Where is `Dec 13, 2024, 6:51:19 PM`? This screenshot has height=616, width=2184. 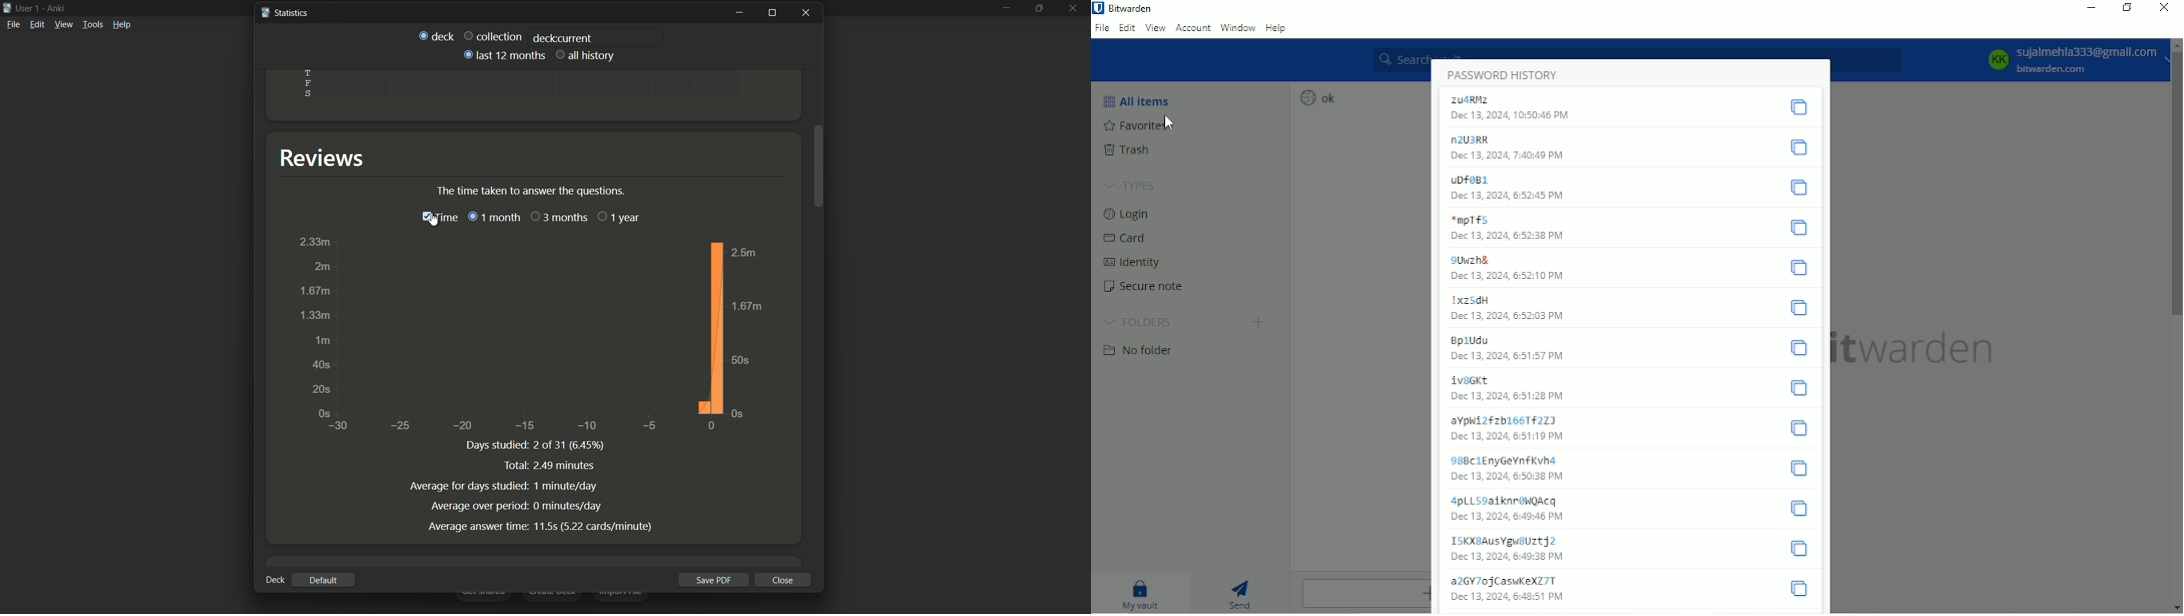 Dec 13, 2024, 6:51:19 PM is located at coordinates (1505, 437).